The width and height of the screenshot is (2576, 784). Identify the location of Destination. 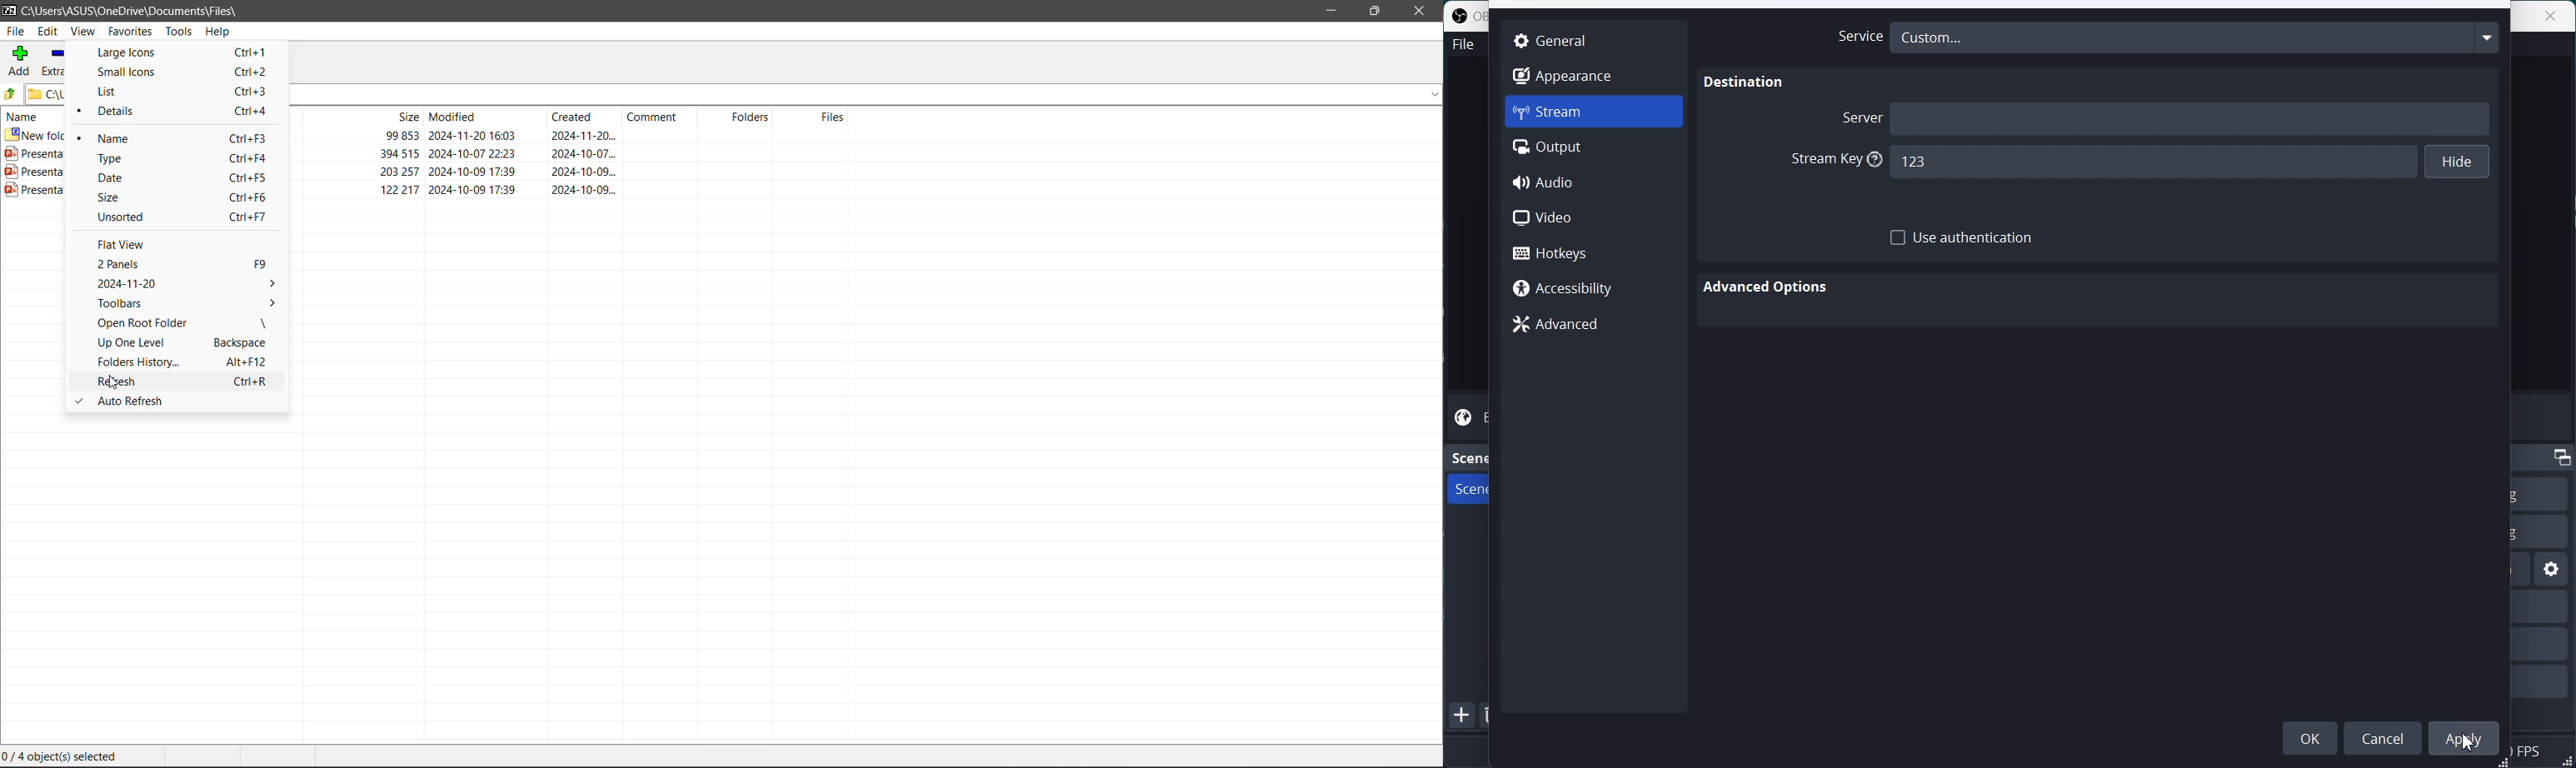
(1745, 82).